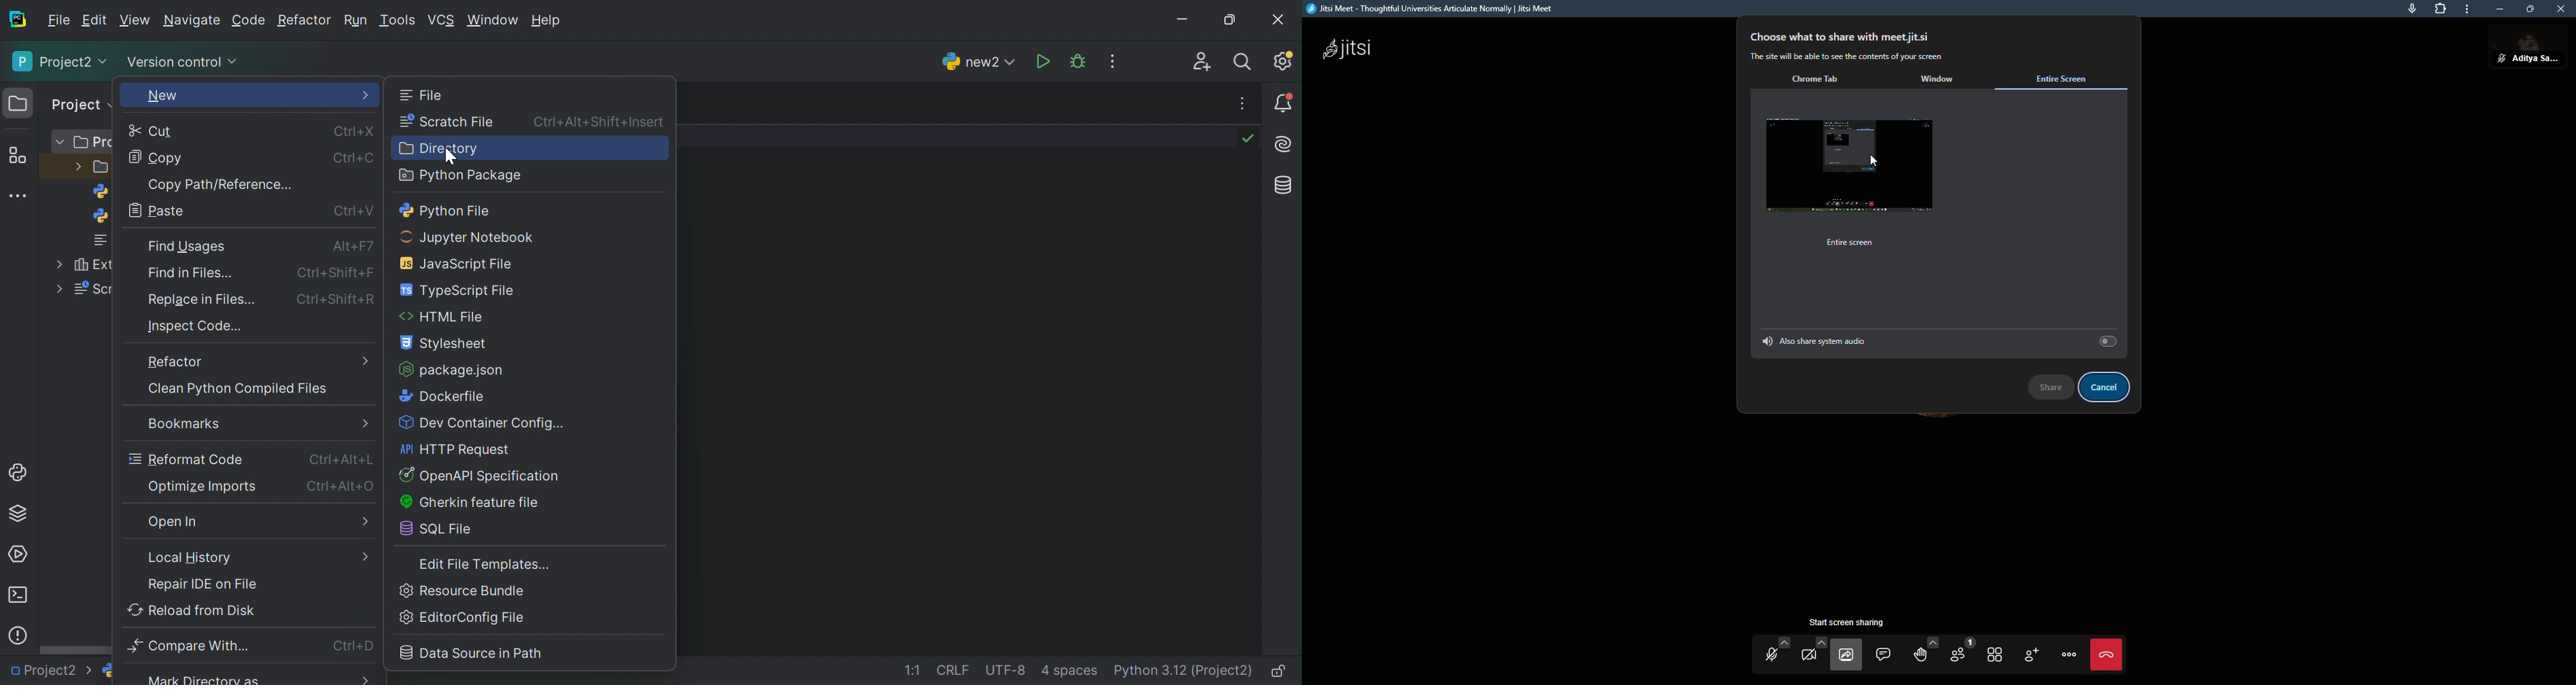 This screenshot has width=2576, height=700. Describe the element at coordinates (436, 527) in the screenshot. I see `SQL file` at that location.